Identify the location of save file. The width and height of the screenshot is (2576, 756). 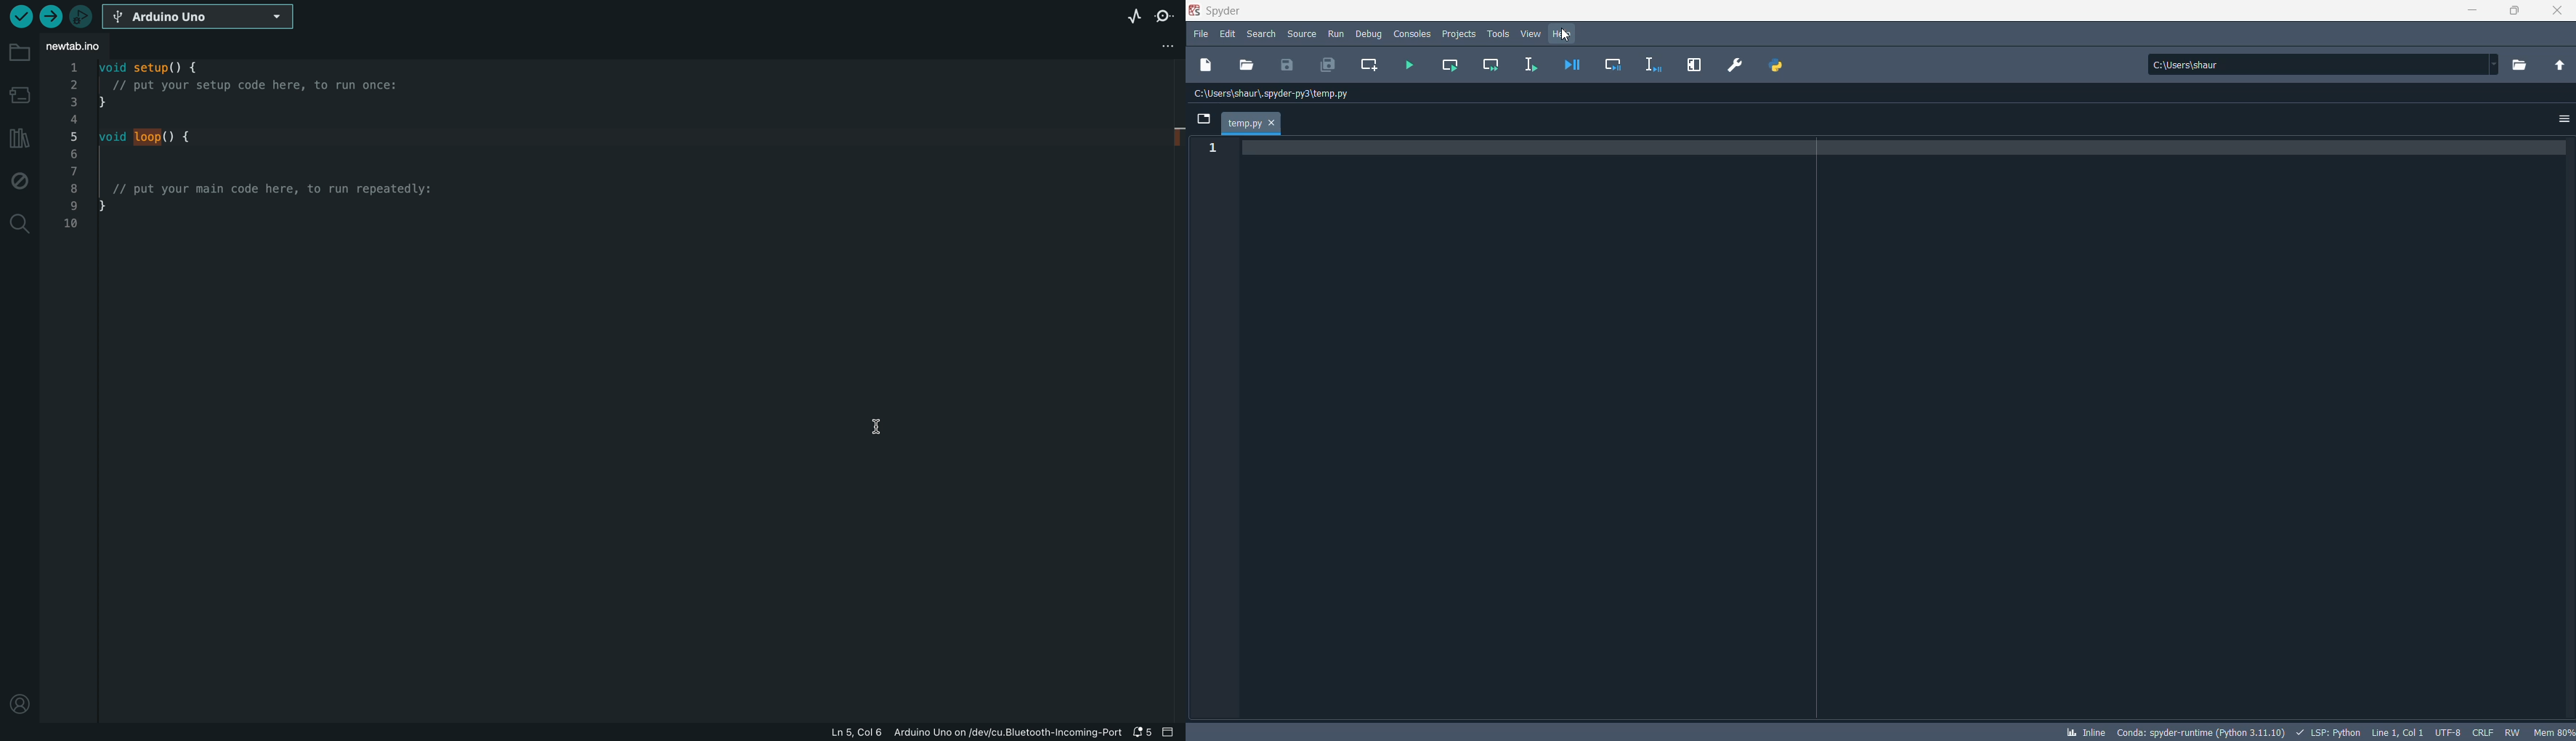
(1286, 65).